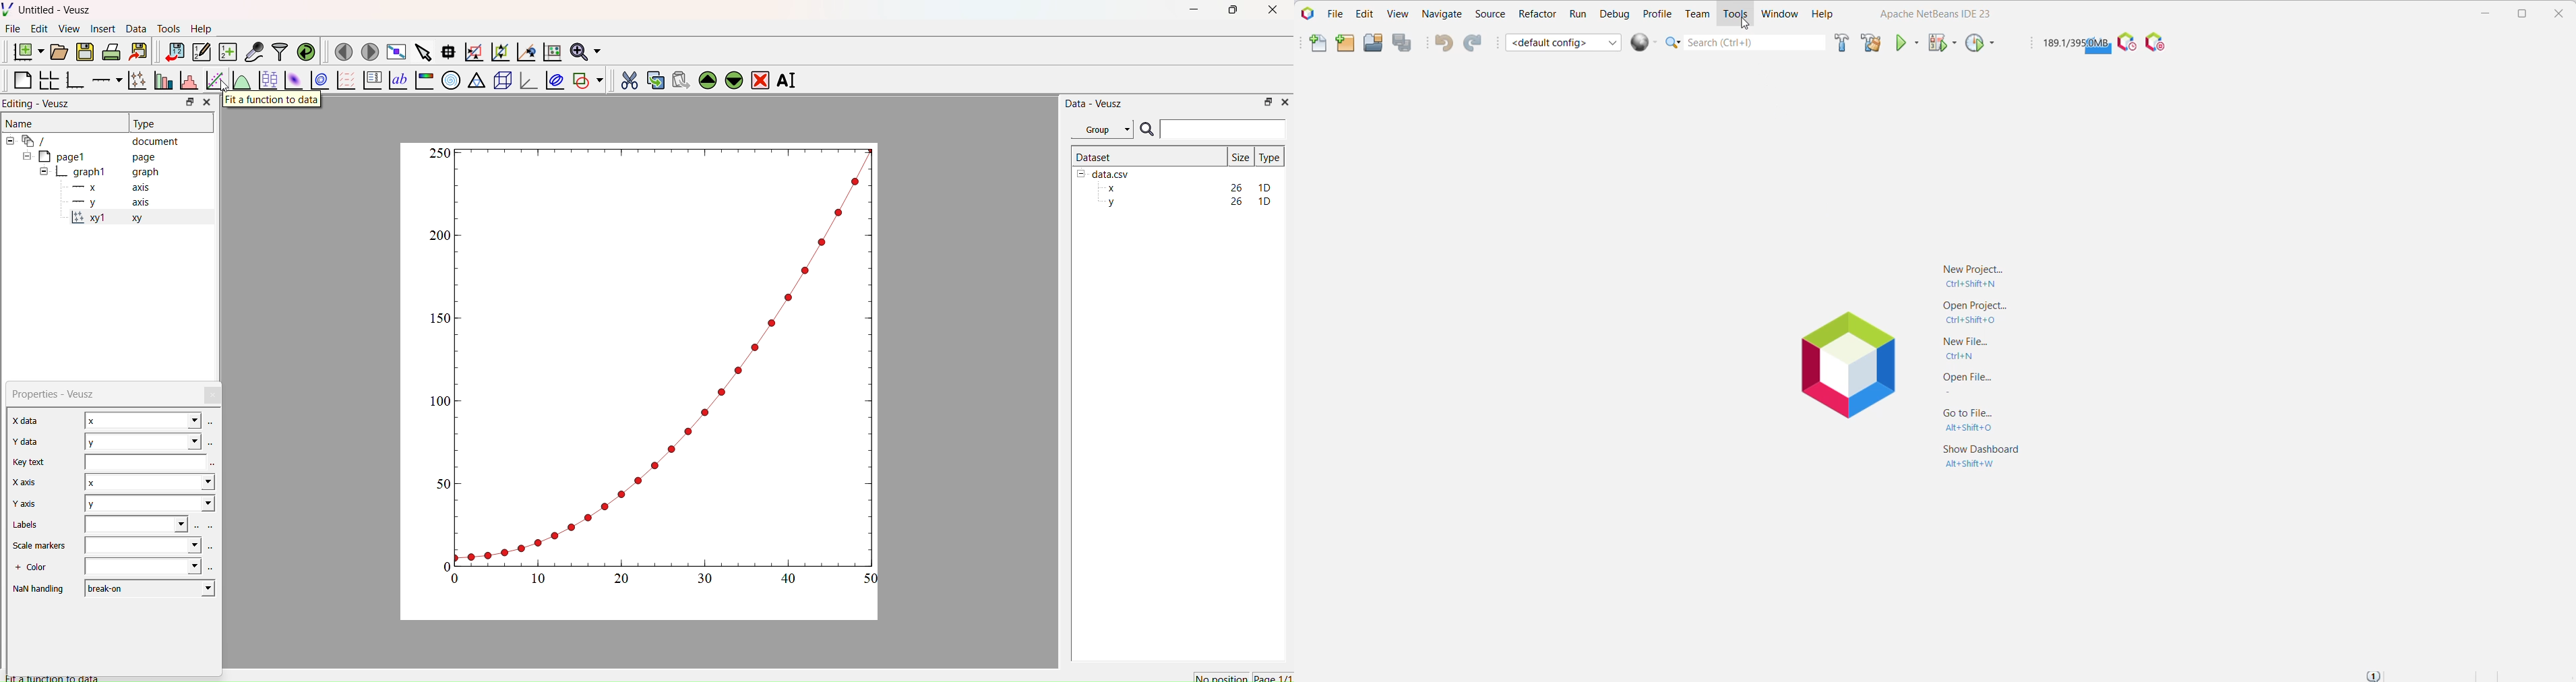 The height and width of the screenshot is (700, 2576). Describe the element at coordinates (1968, 347) in the screenshot. I see `New File` at that location.